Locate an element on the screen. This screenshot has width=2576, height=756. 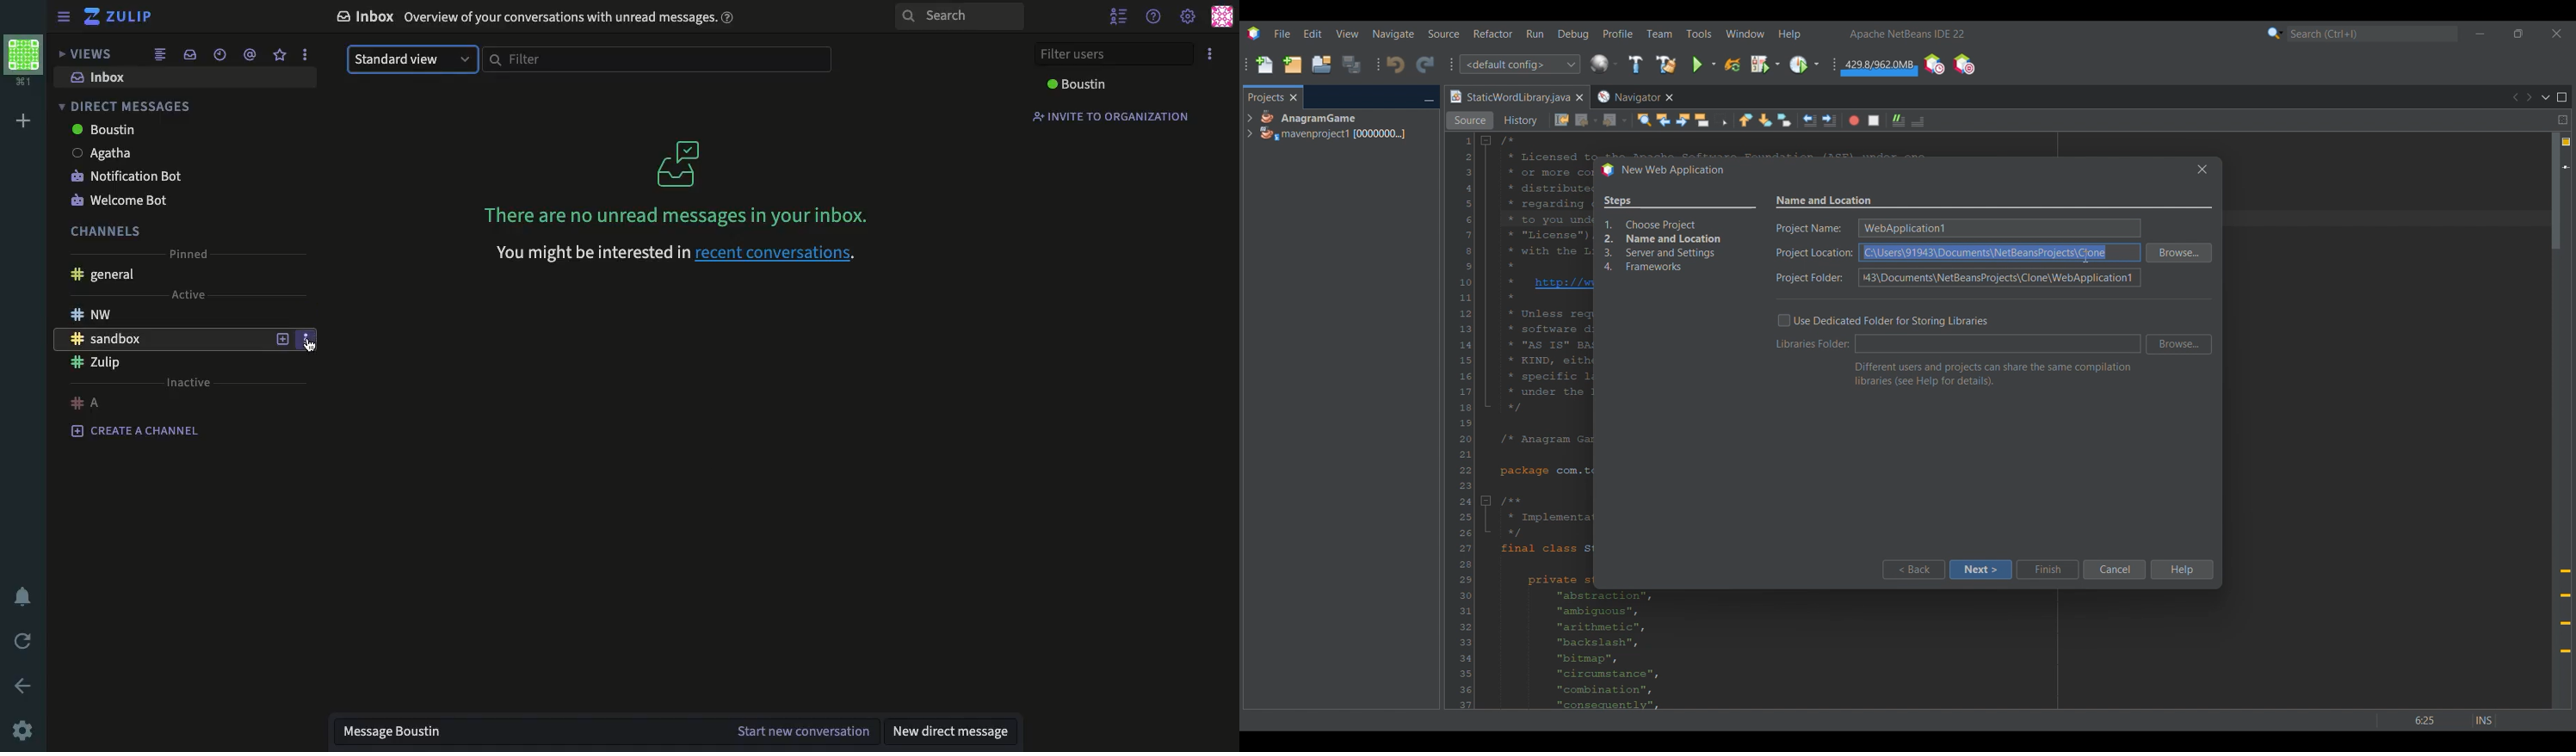
View menu is located at coordinates (1347, 33).